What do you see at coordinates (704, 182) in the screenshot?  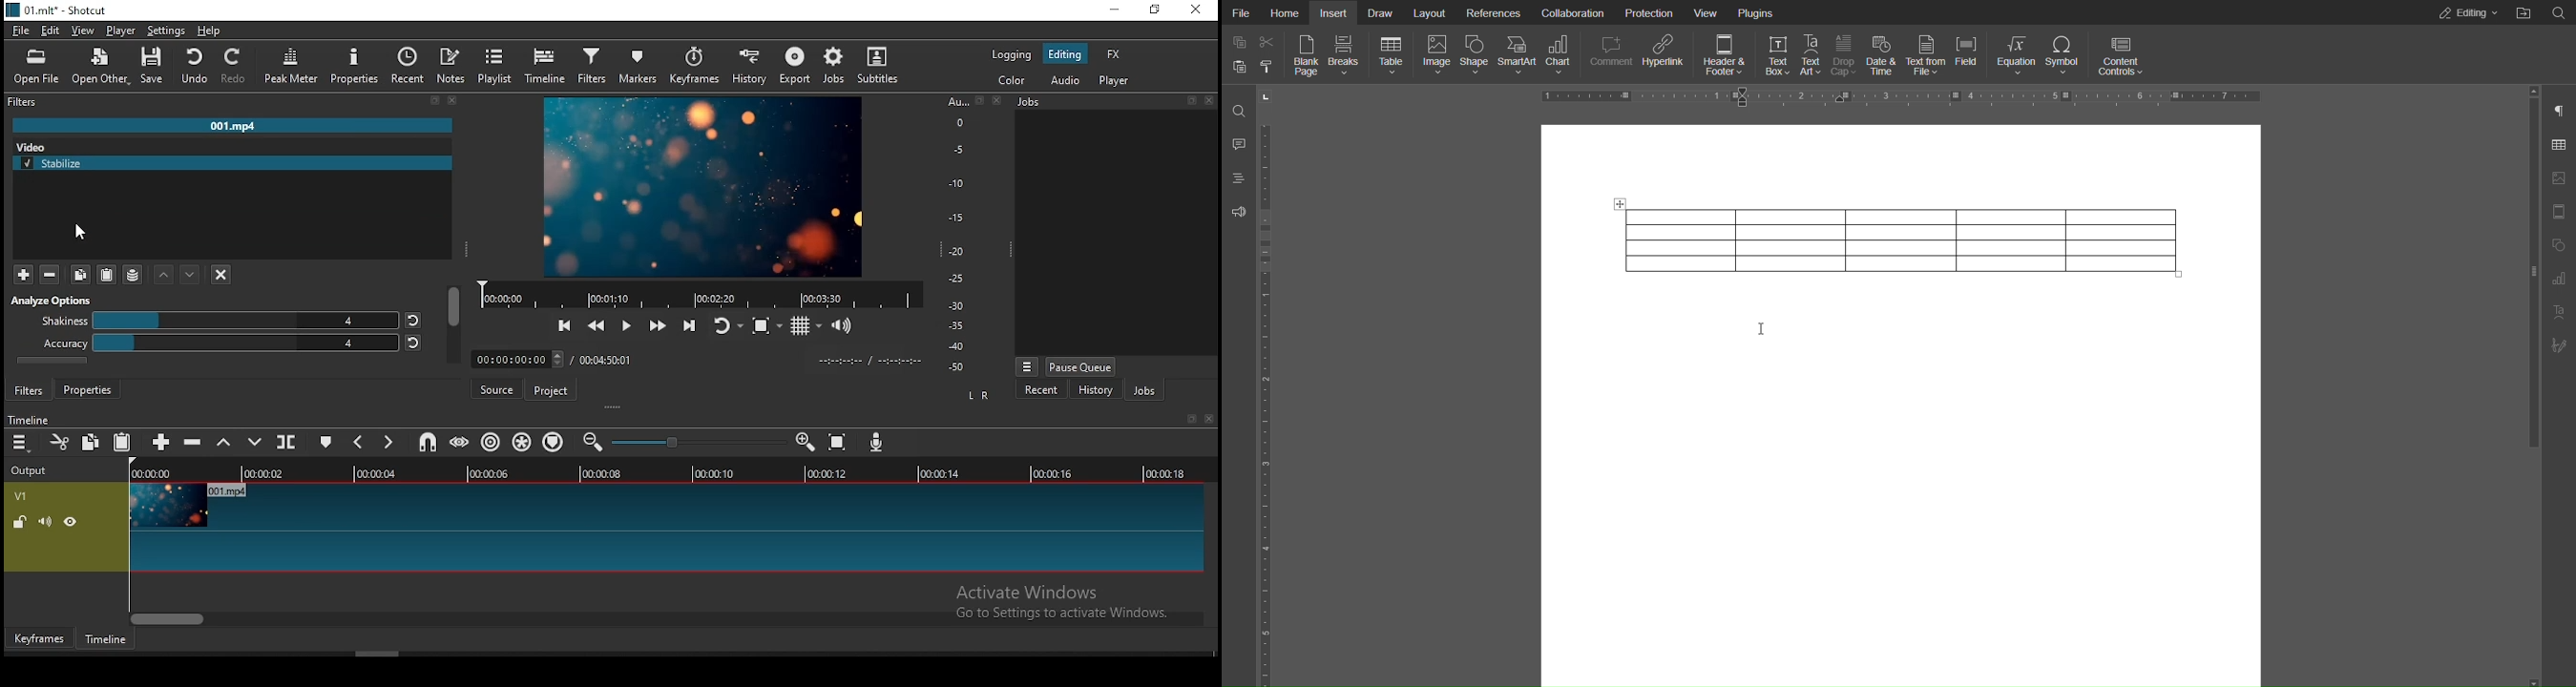 I see `image` at bounding box center [704, 182].